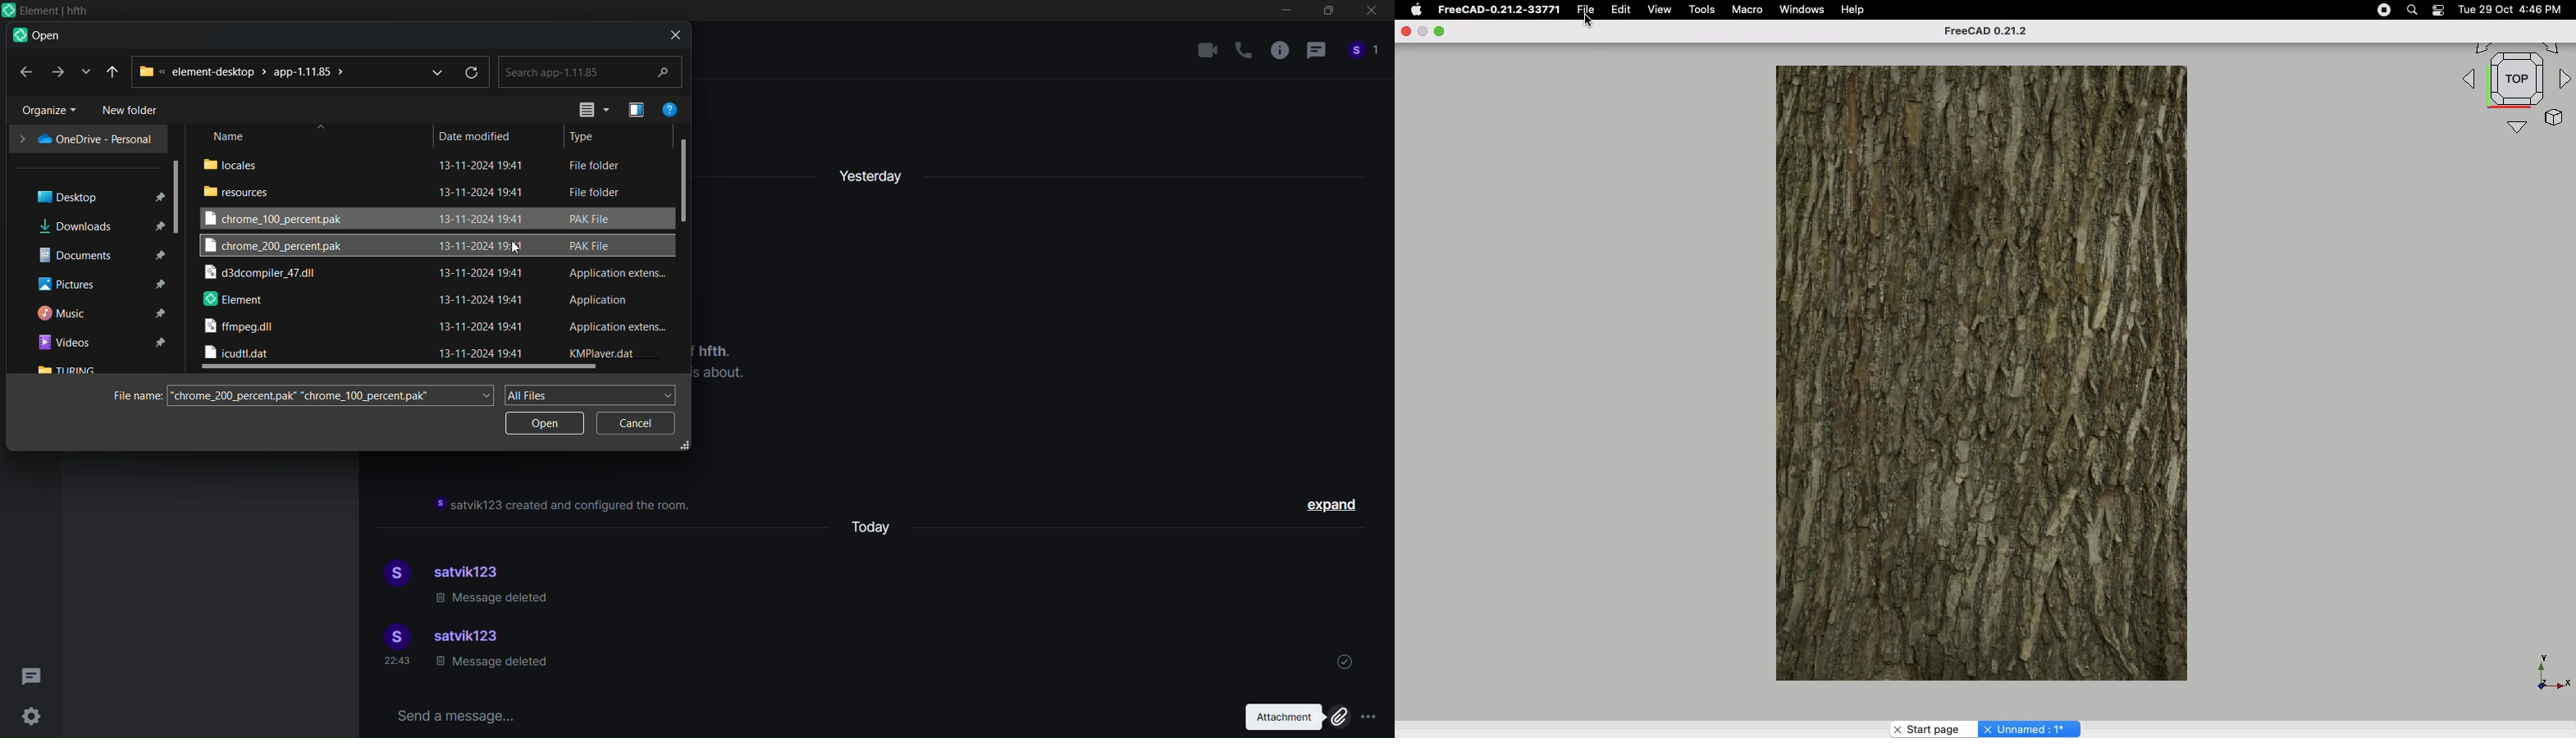 The height and width of the screenshot is (756, 2576). I want to click on scroll bar, so click(179, 195).